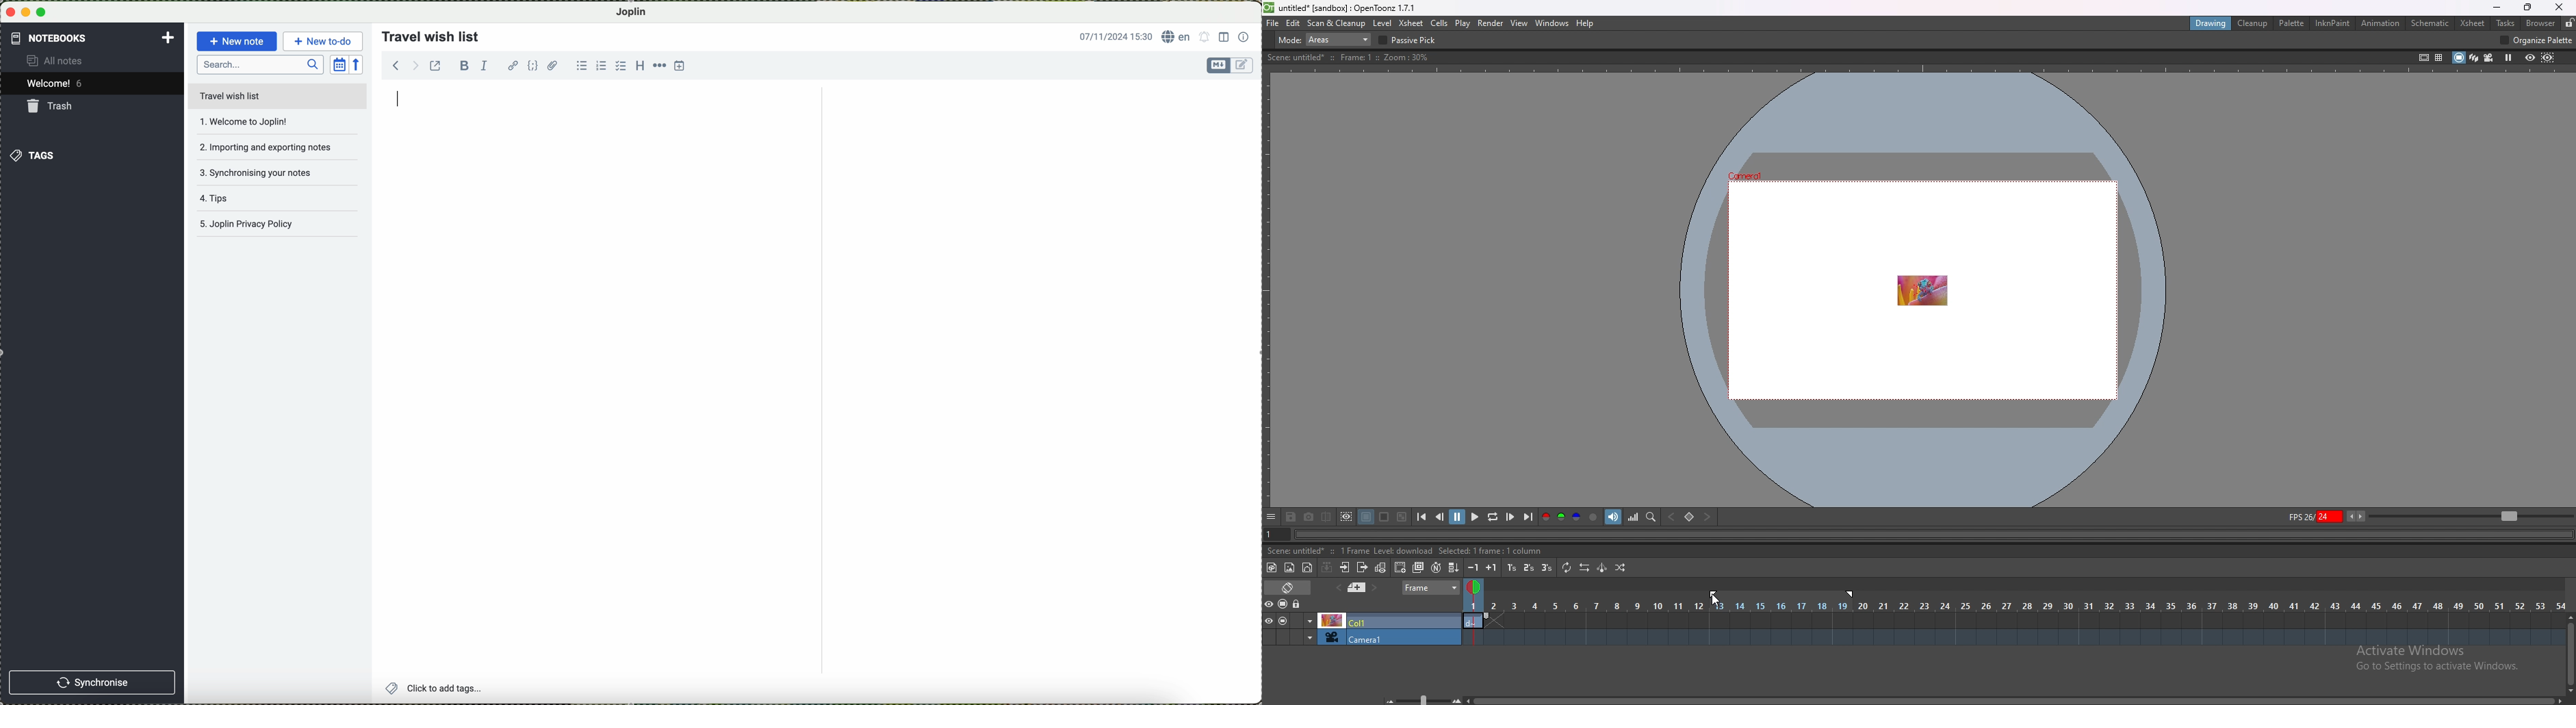 This screenshot has height=728, width=2576. I want to click on date and hour, so click(1113, 35).